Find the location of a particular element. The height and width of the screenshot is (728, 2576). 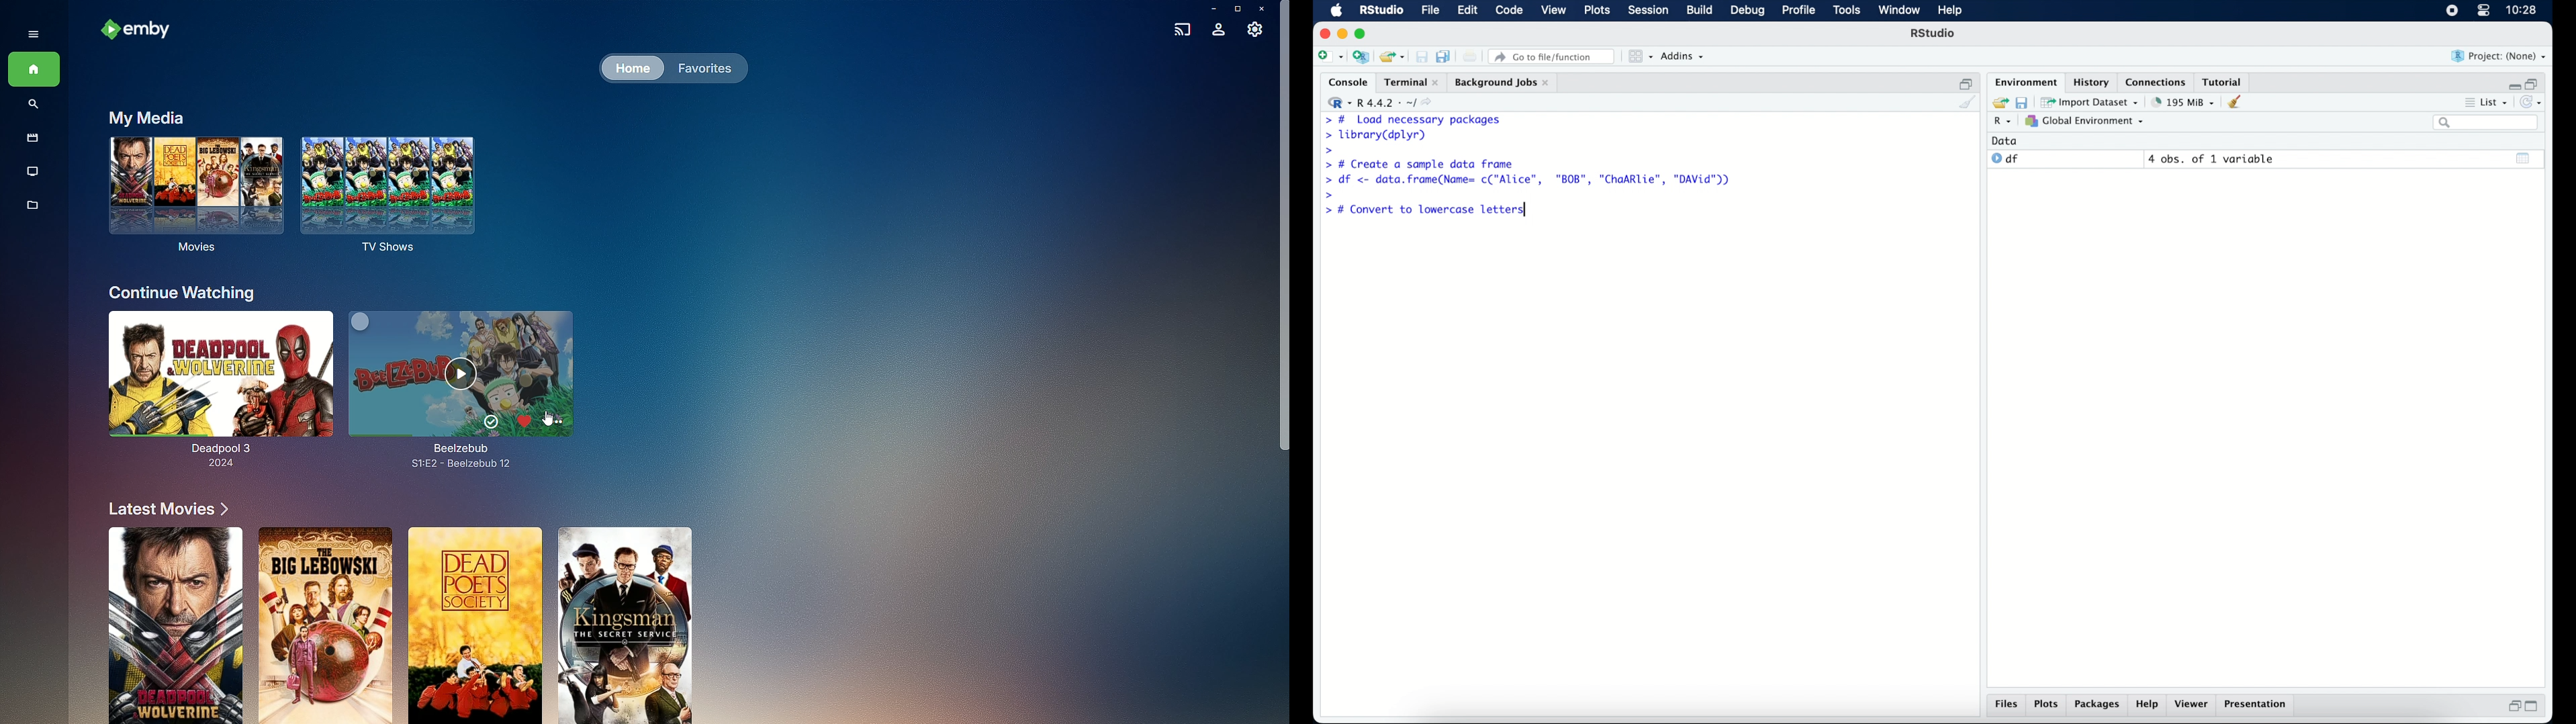

help is located at coordinates (2147, 706).